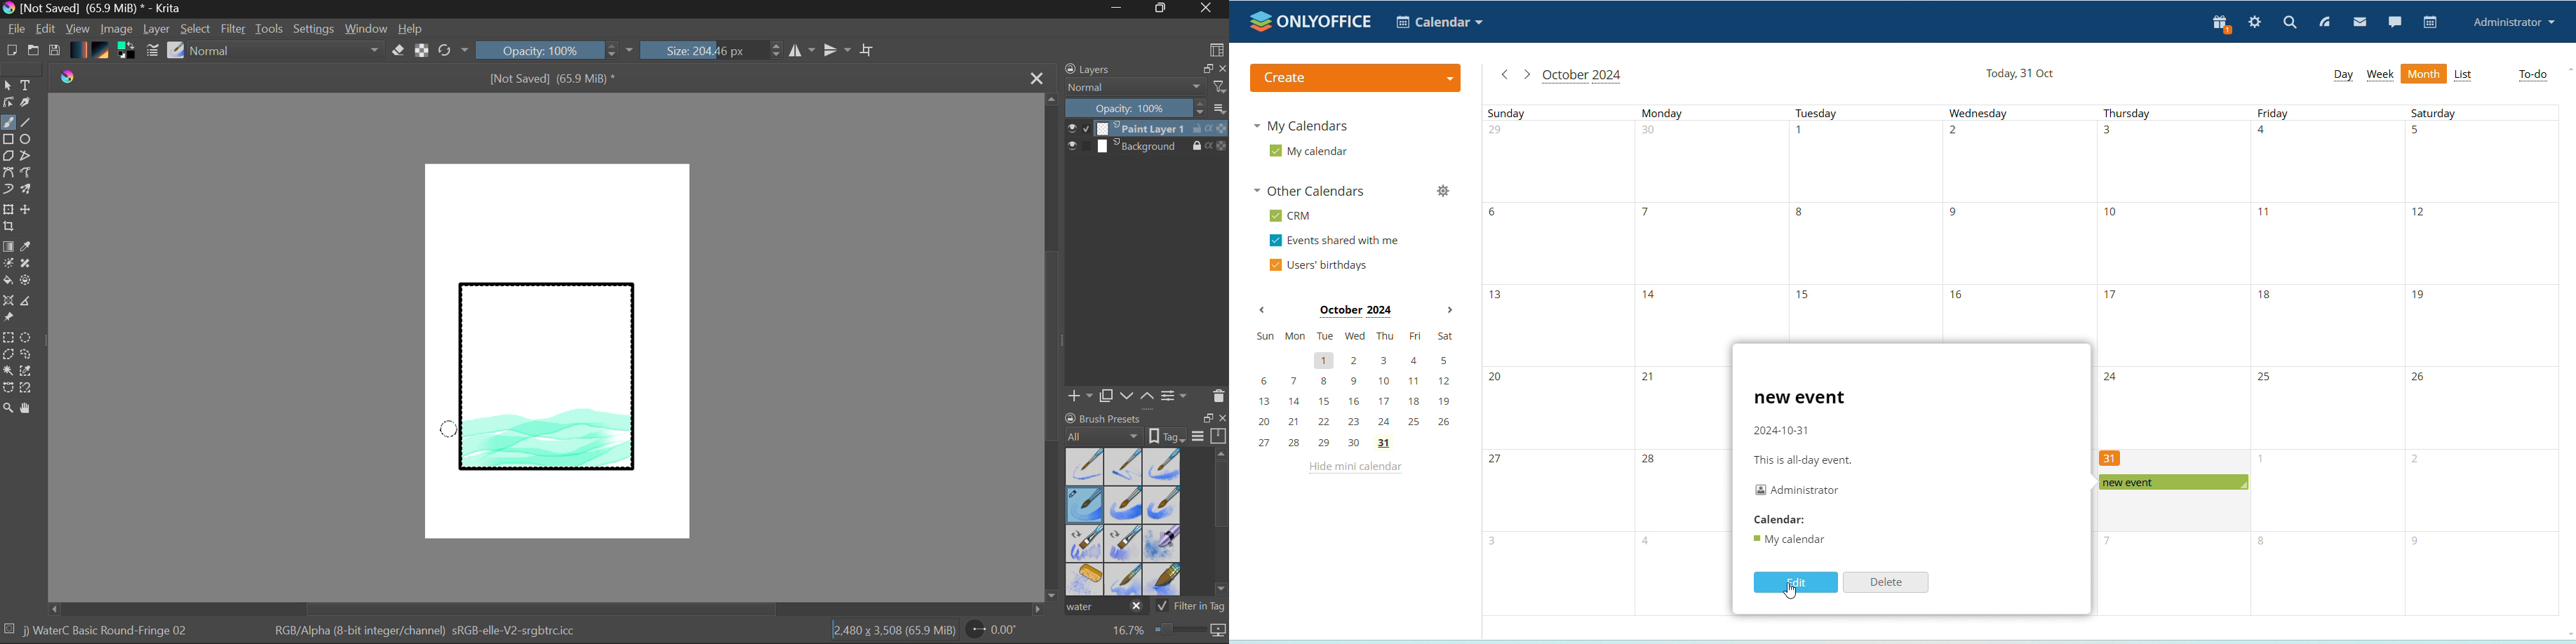 The width and height of the screenshot is (2576, 644). Describe the element at coordinates (1292, 216) in the screenshot. I see `CRM` at that location.